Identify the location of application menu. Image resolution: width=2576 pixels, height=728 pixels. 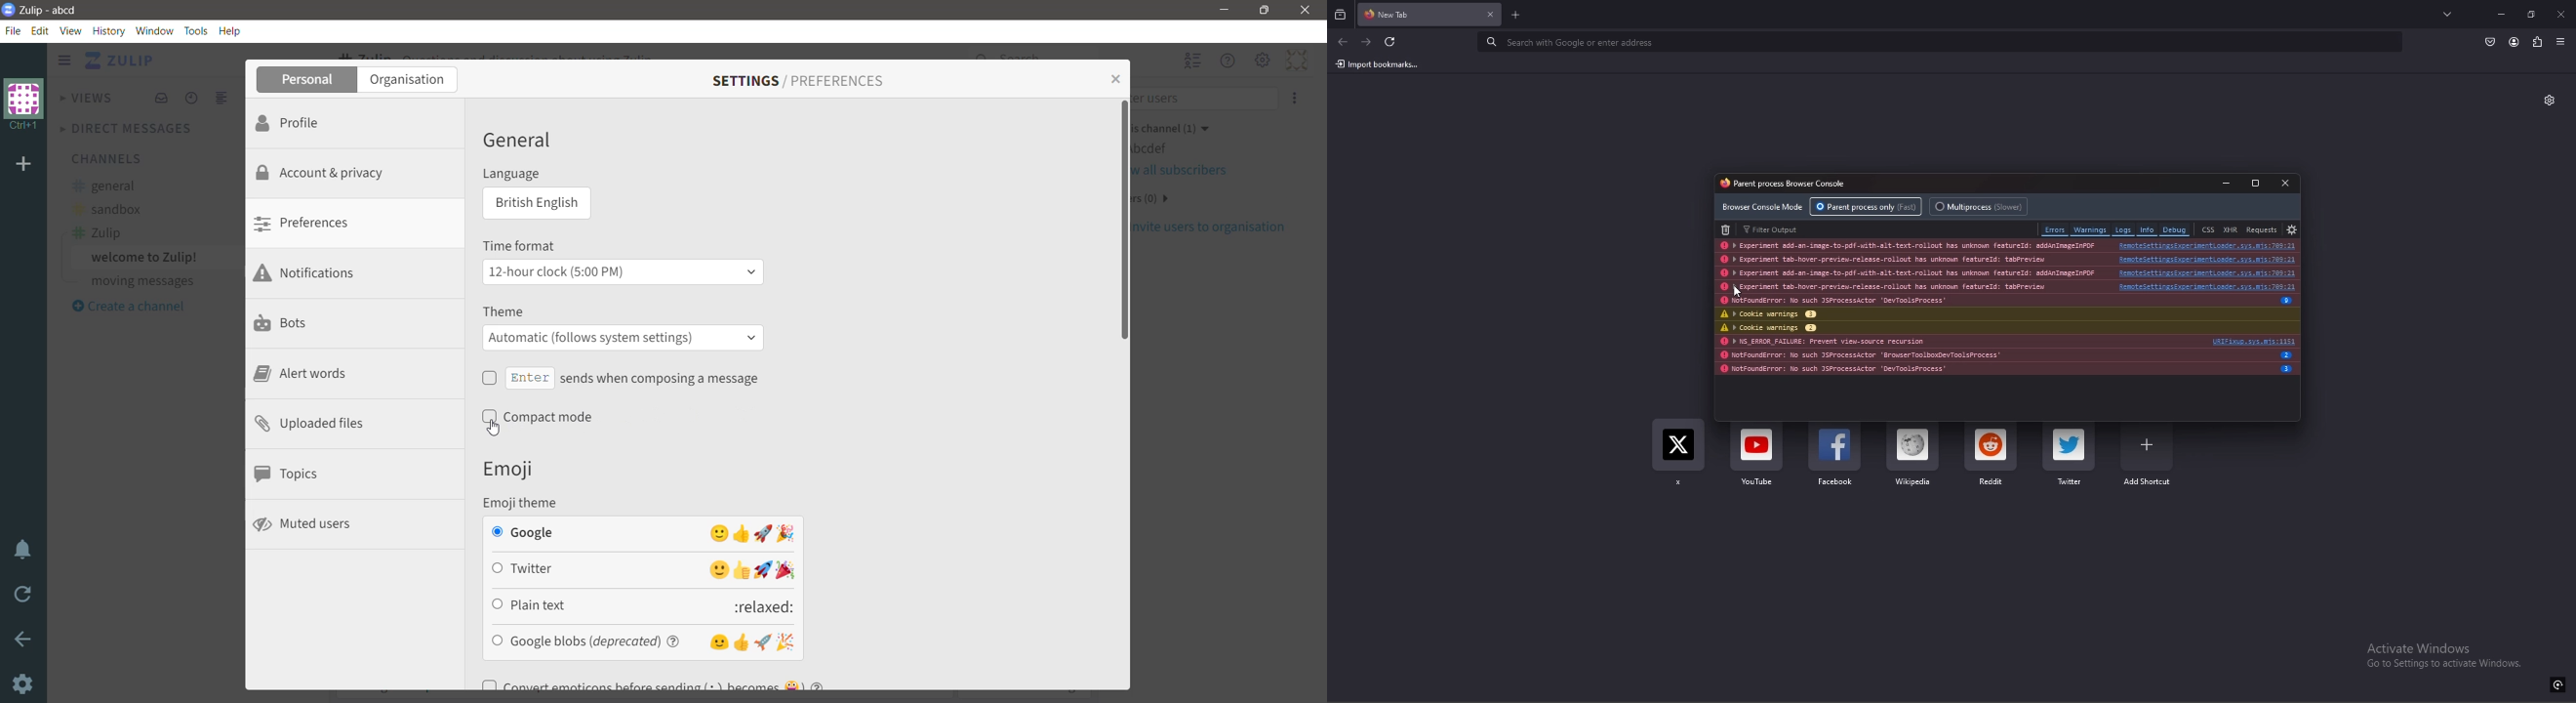
(2562, 43).